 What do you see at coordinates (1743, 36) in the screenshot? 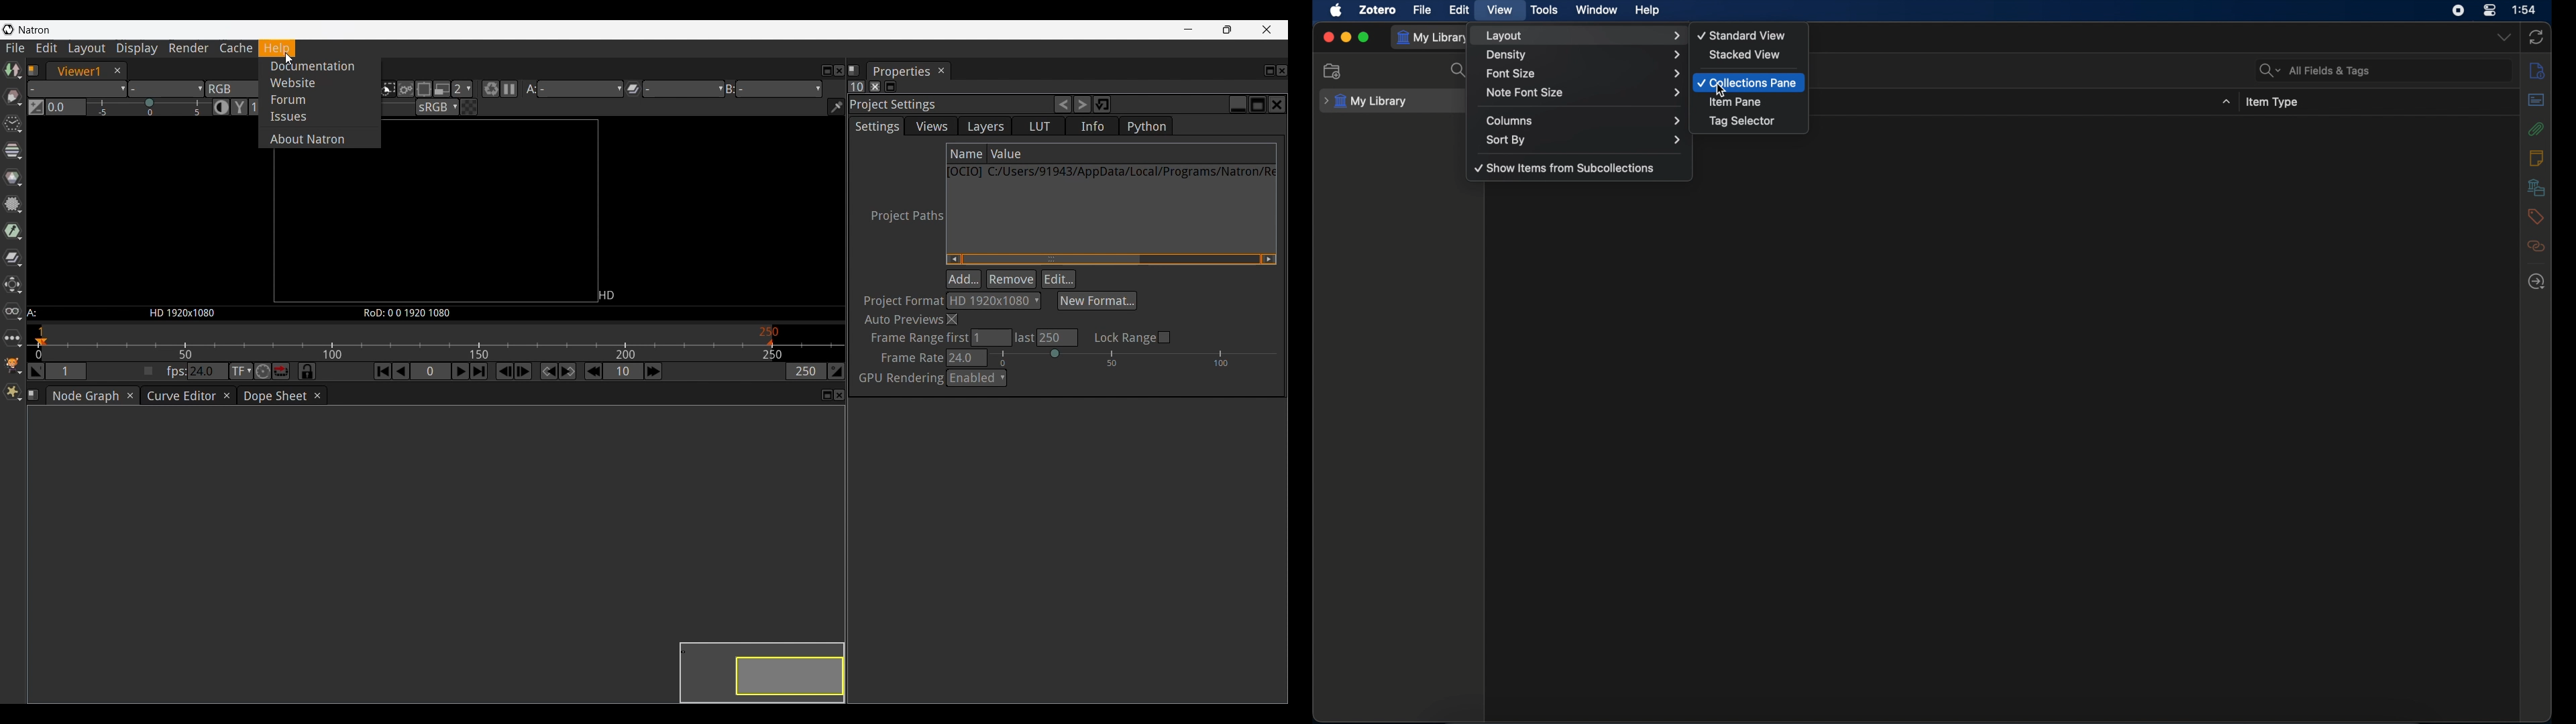
I see `standard view` at bounding box center [1743, 36].